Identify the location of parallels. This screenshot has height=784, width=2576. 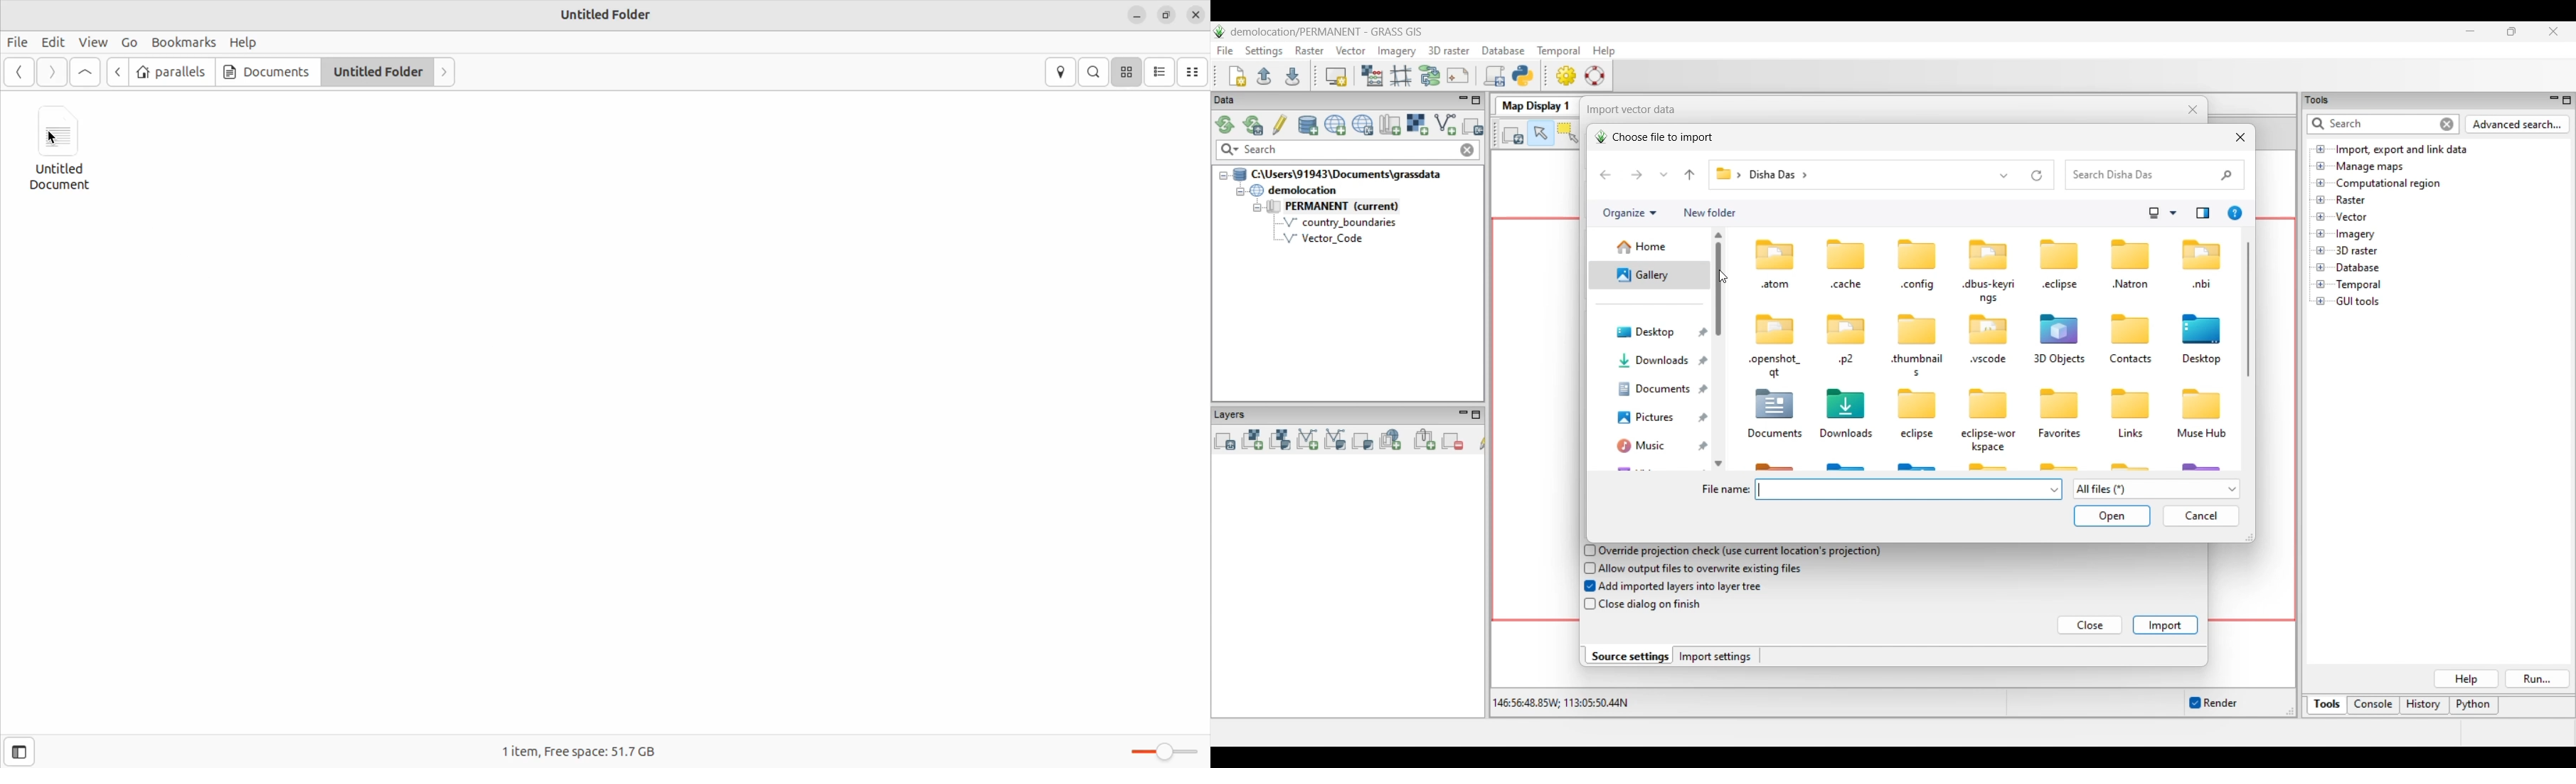
(172, 71).